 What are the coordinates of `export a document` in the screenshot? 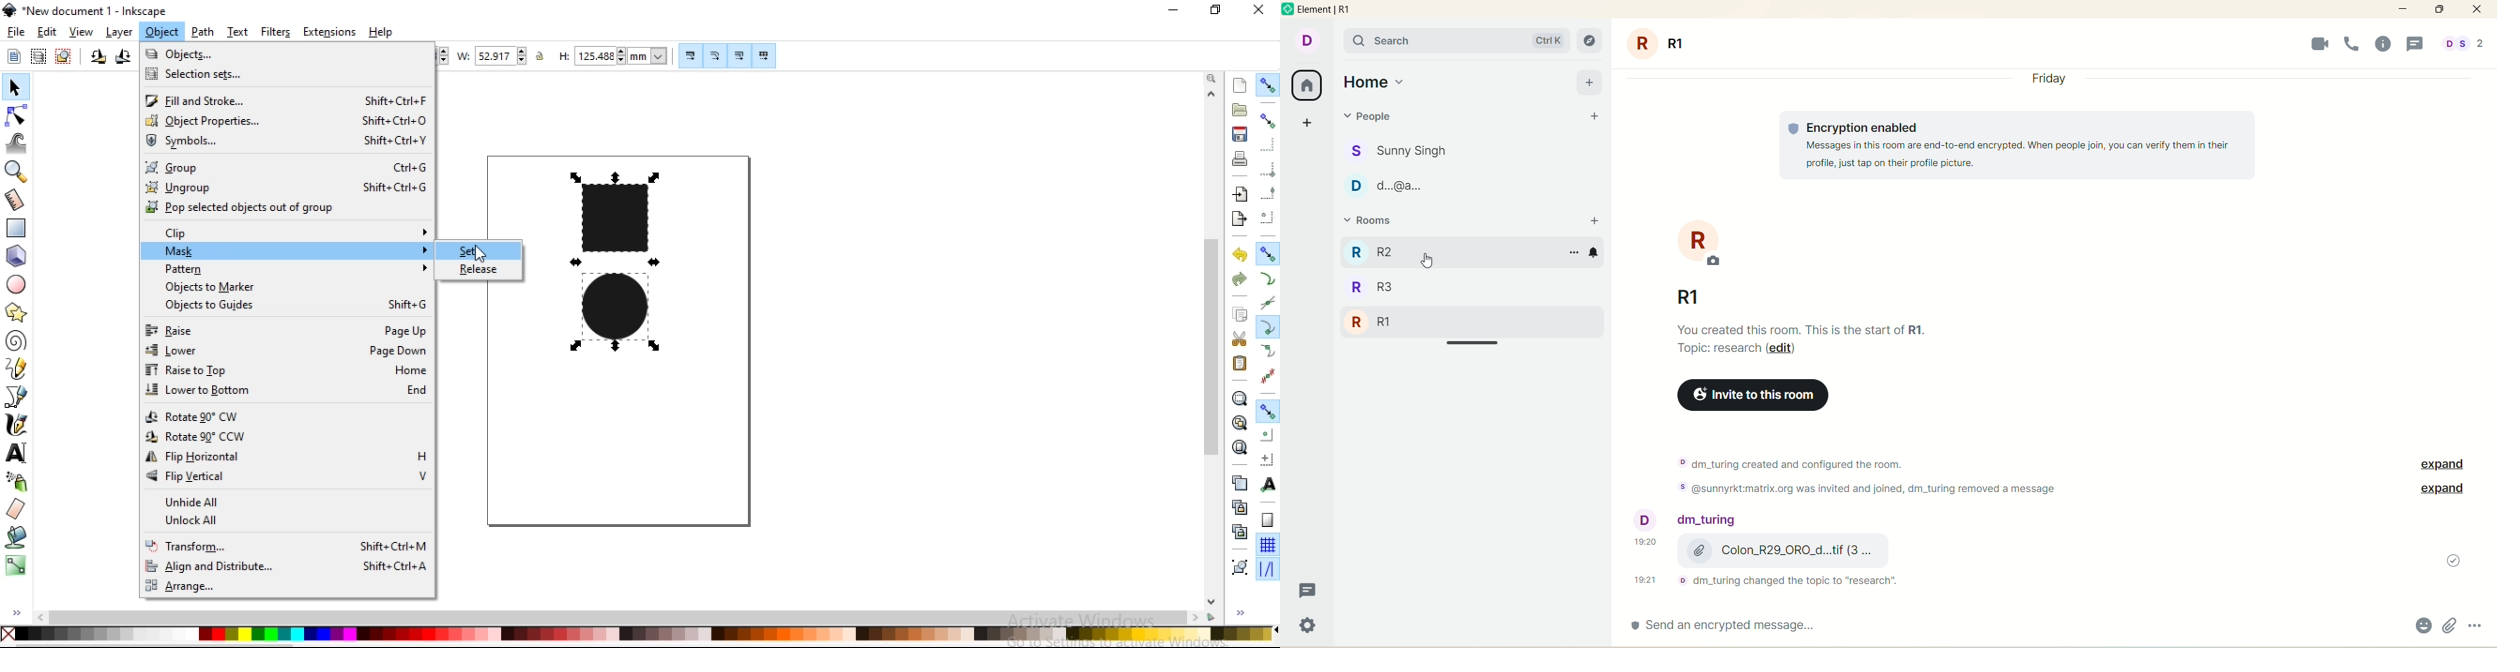 It's located at (1237, 220).